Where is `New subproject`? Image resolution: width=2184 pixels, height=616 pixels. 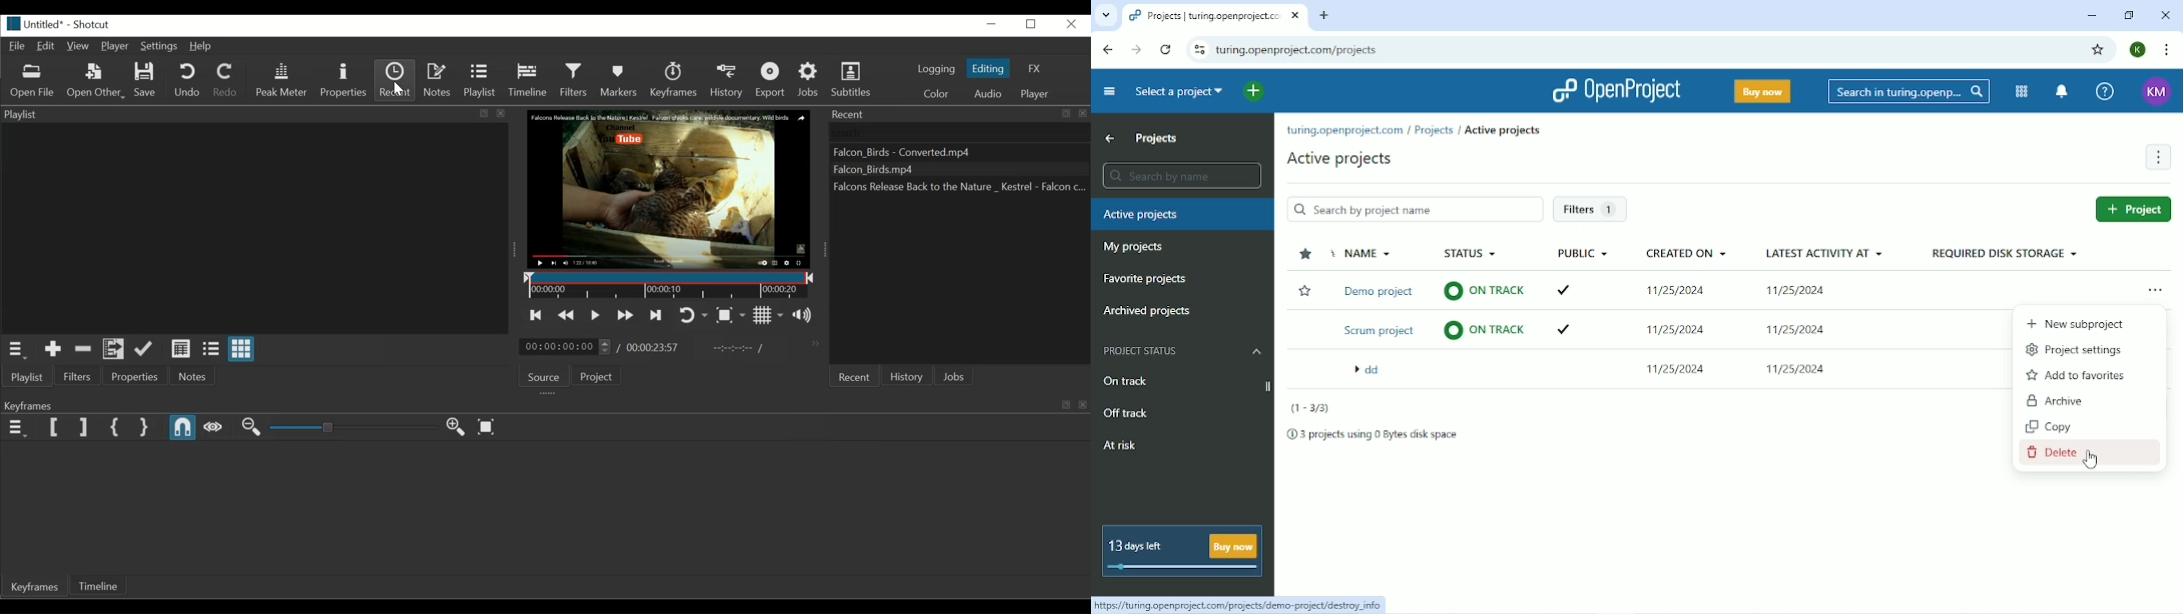 New subproject is located at coordinates (2076, 325).